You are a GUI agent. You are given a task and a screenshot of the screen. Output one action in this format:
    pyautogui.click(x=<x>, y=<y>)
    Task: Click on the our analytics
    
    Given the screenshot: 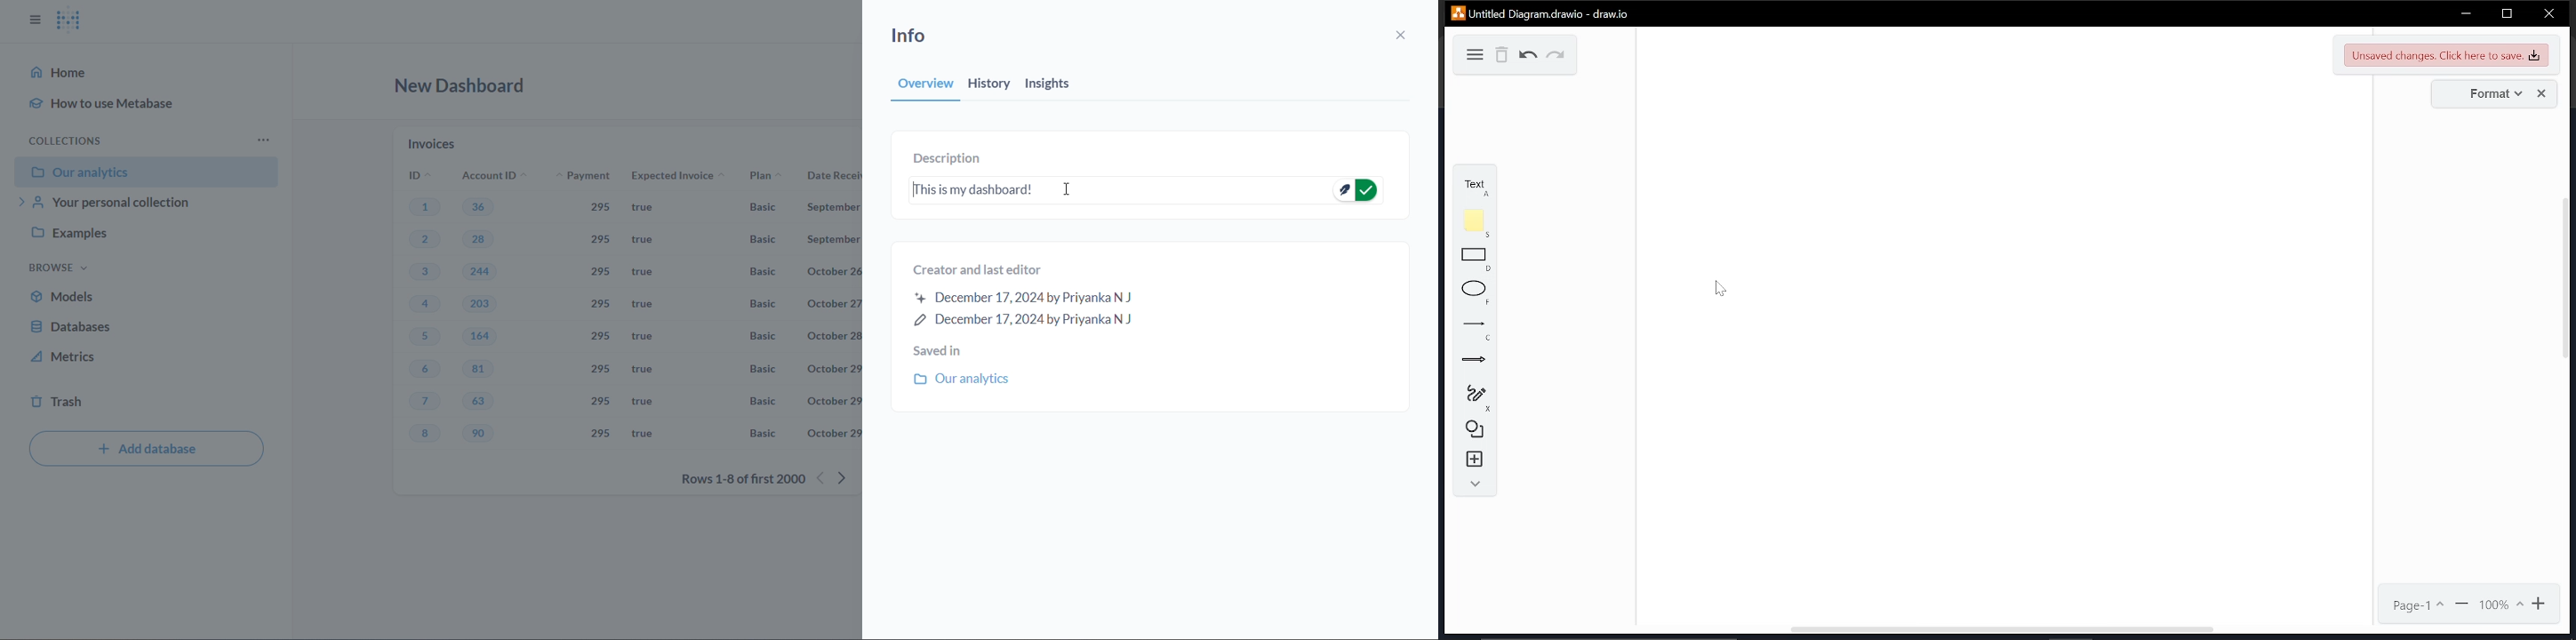 What is the action you would take?
    pyautogui.click(x=146, y=172)
    